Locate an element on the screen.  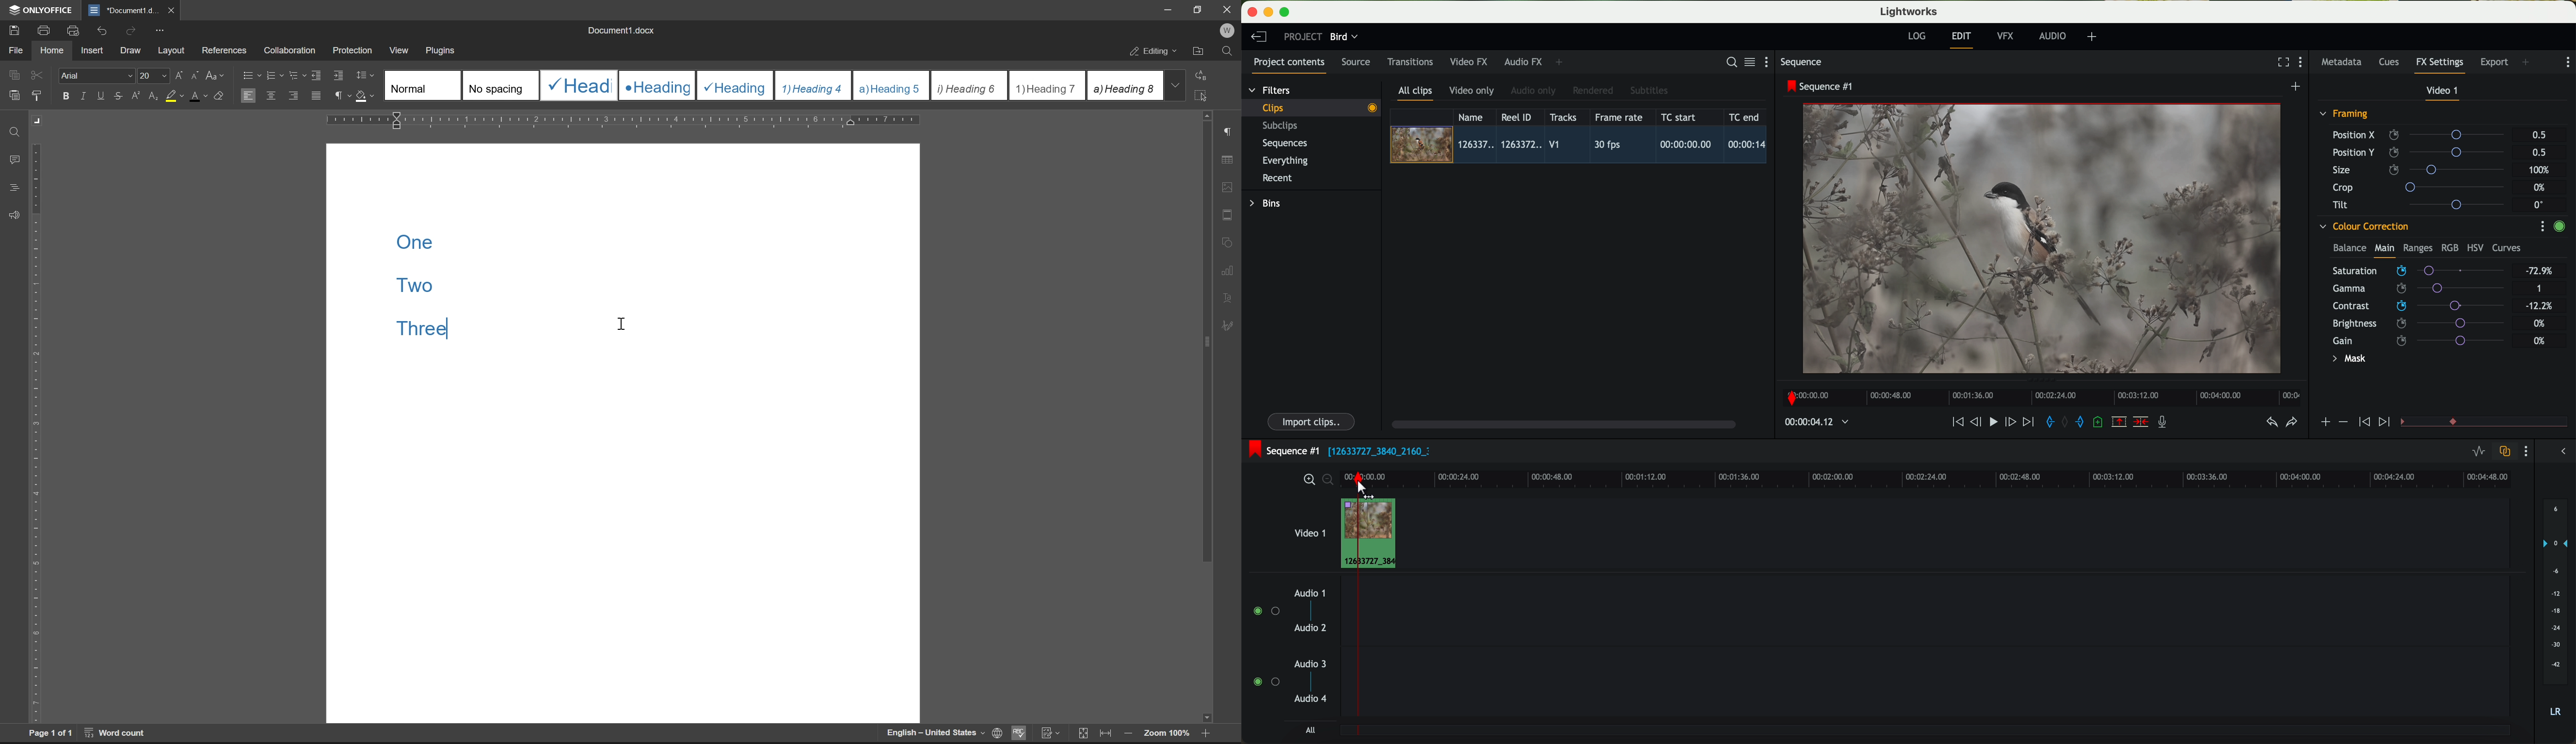
track changes is located at coordinates (1050, 733).